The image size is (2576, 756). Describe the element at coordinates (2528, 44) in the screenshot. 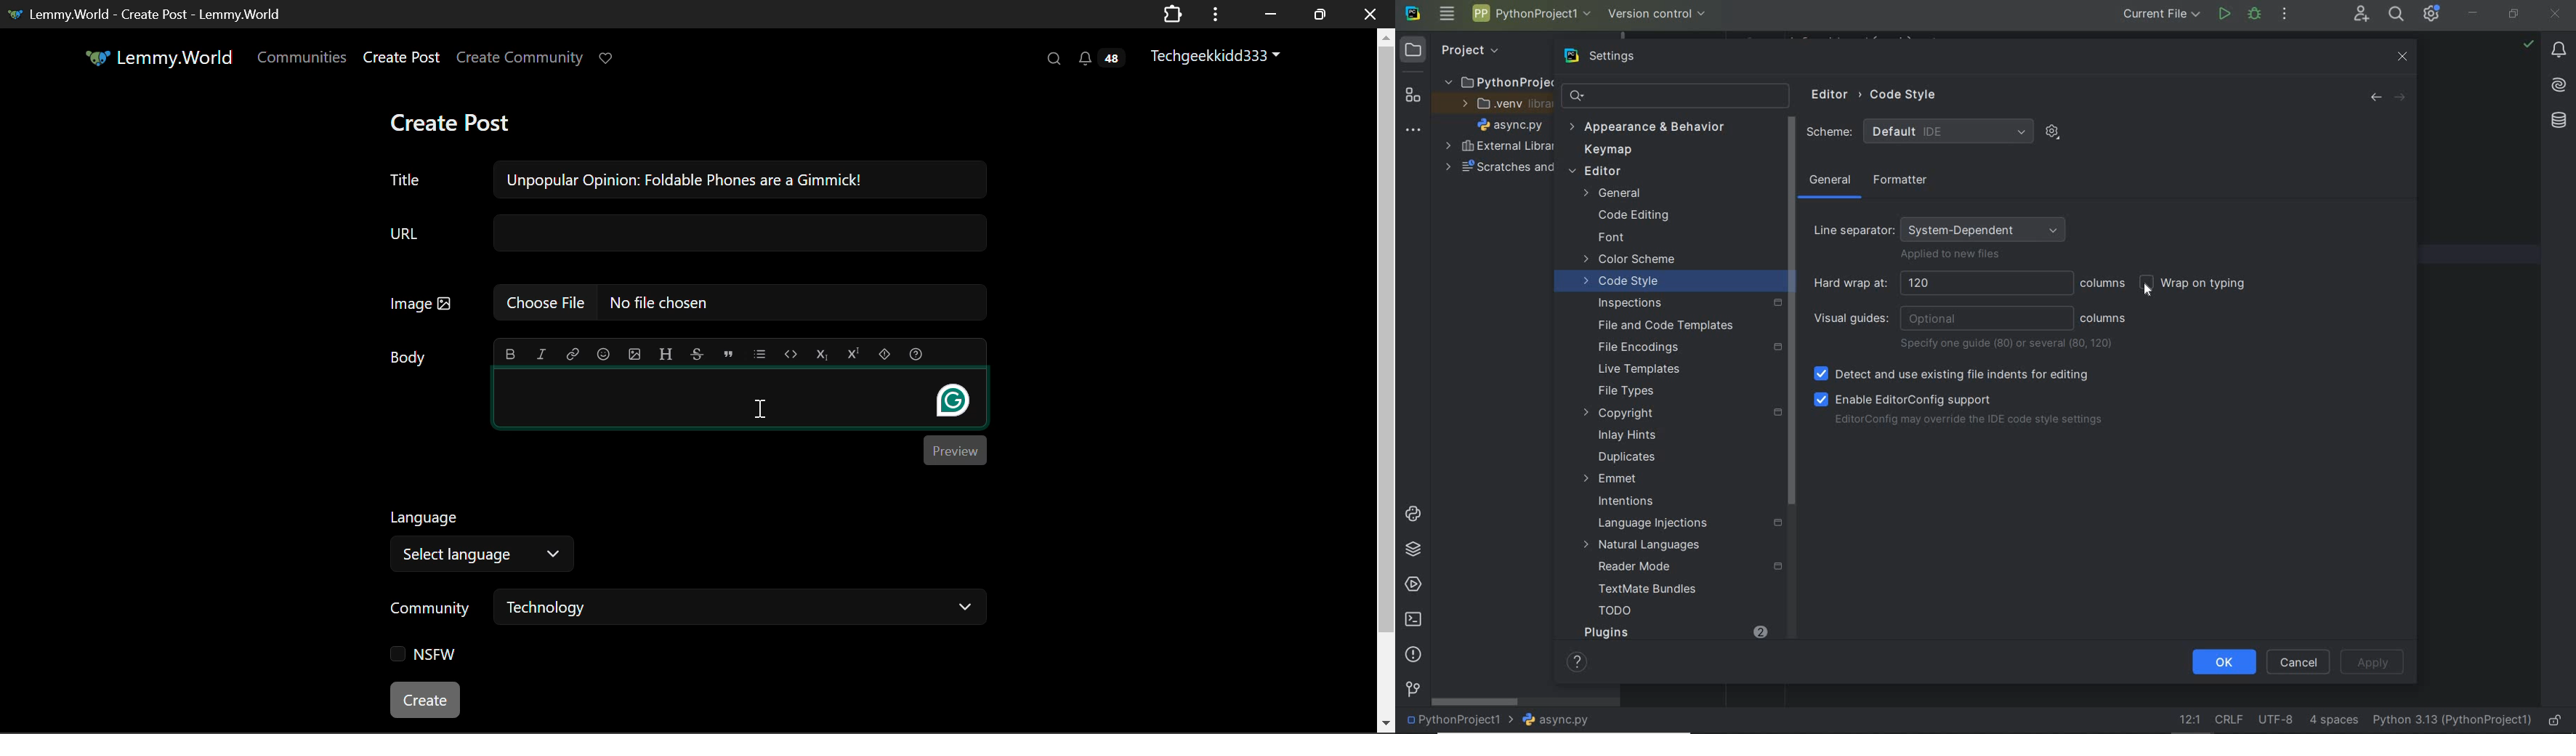

I see `no problem` at that location.